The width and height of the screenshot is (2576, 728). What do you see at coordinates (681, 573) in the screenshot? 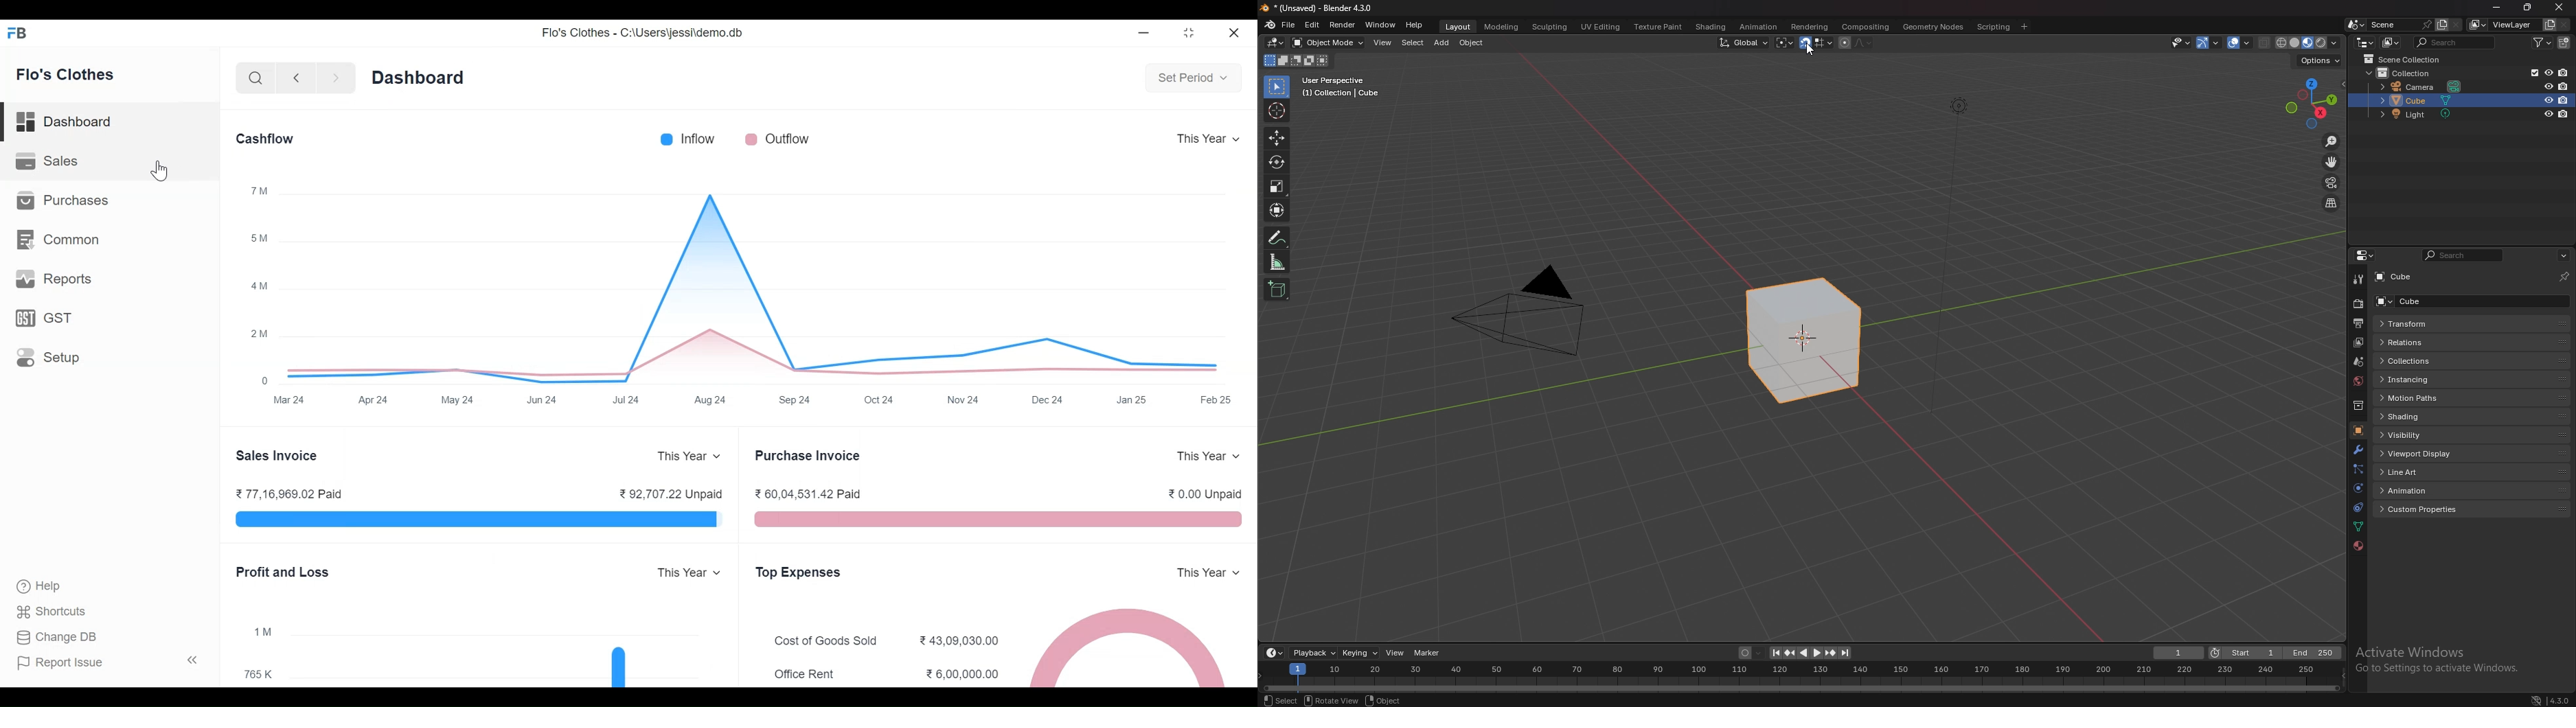
I see `This Year` at bounding box center [681, 573].